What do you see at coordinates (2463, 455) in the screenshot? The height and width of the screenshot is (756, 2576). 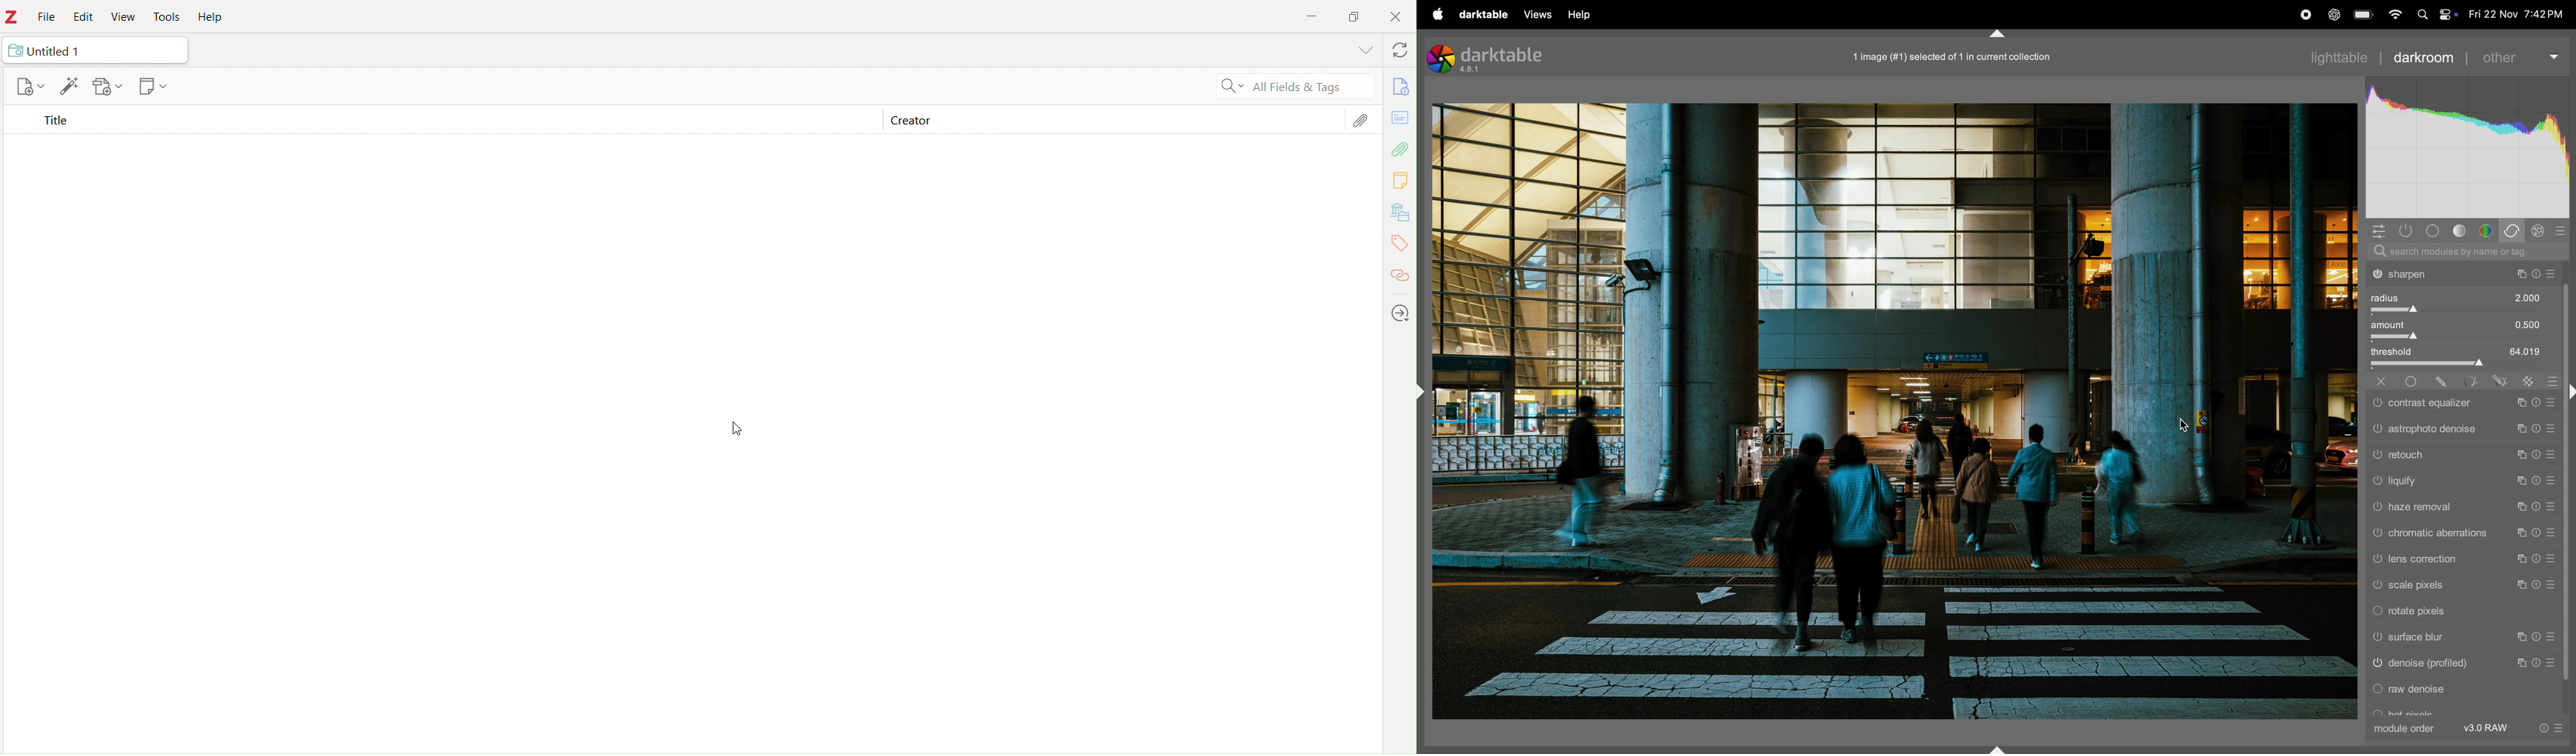 I see `retouch` at bounding box center [2463, 455].